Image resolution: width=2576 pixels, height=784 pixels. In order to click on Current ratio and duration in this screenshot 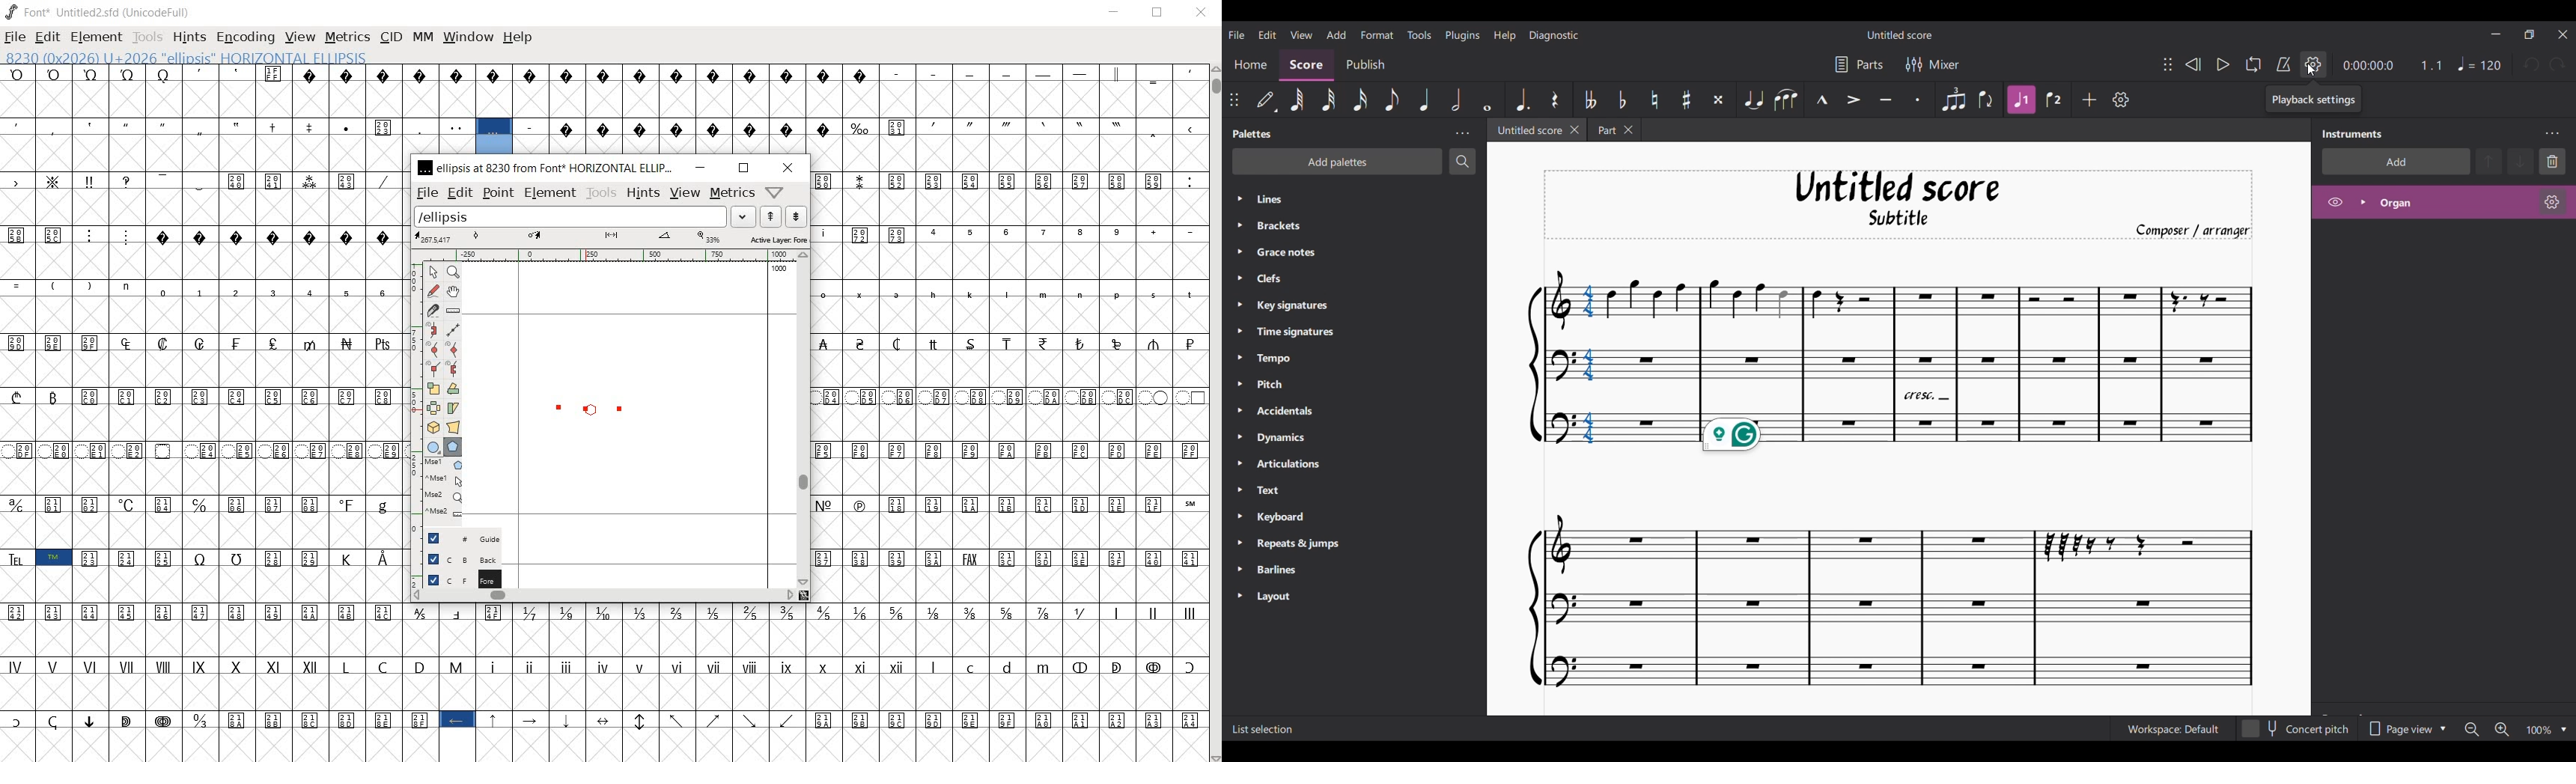, I will do `click(2393, 65)`.